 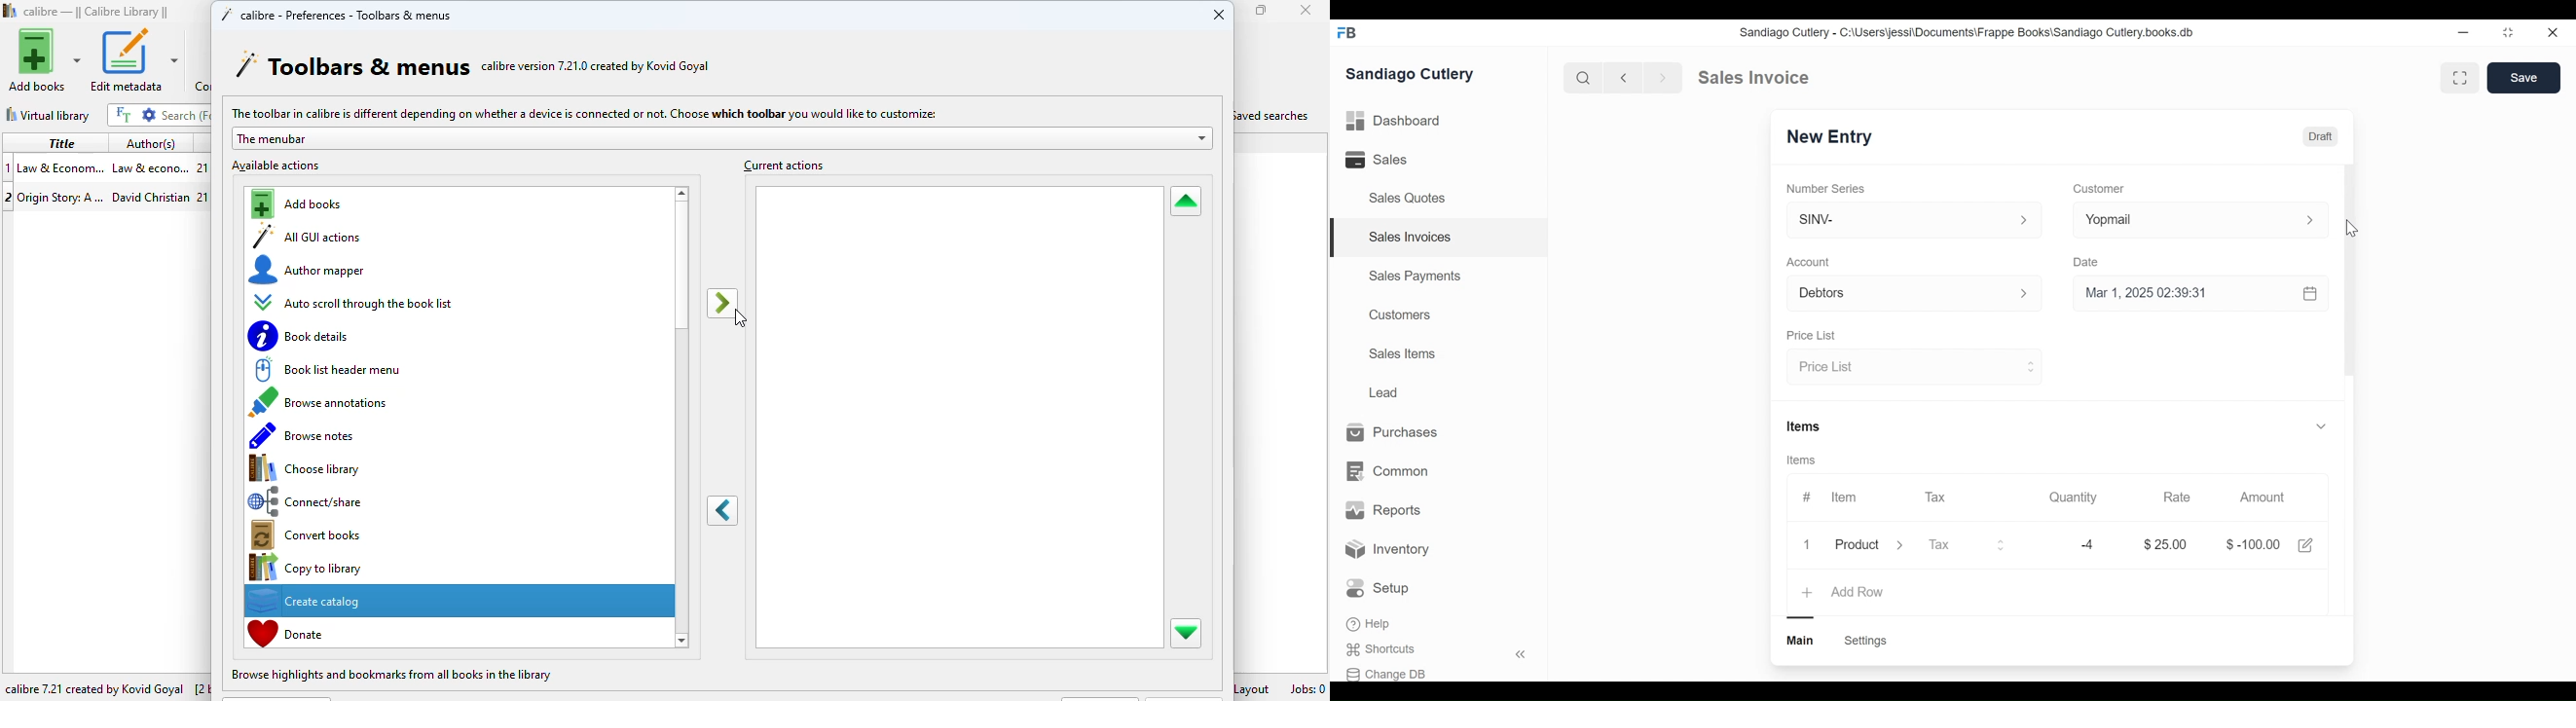 What do you see at coordinates (1415, 276) in the screenshot?
I see `Sales Payments` at bounding box center [1415, 276].